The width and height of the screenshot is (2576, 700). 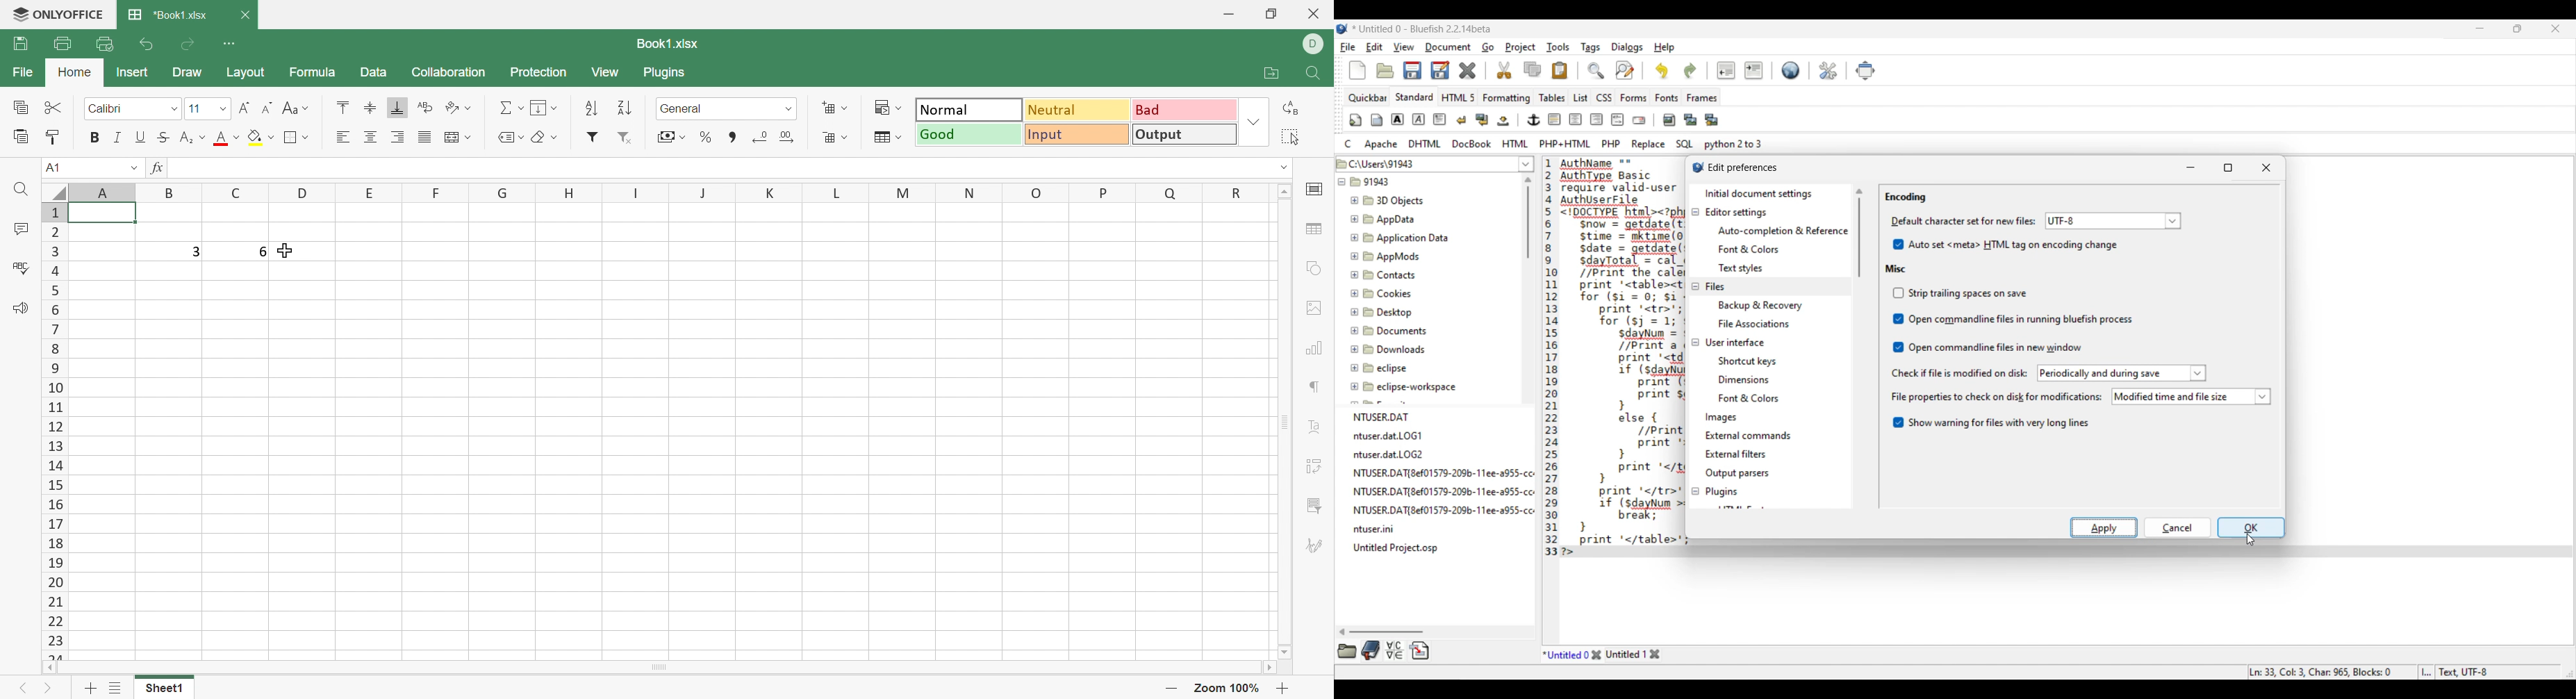 What do you see at coordinates (50, 136) in the screenshot?
I see `Copy style` at bounding box center [50, 136].